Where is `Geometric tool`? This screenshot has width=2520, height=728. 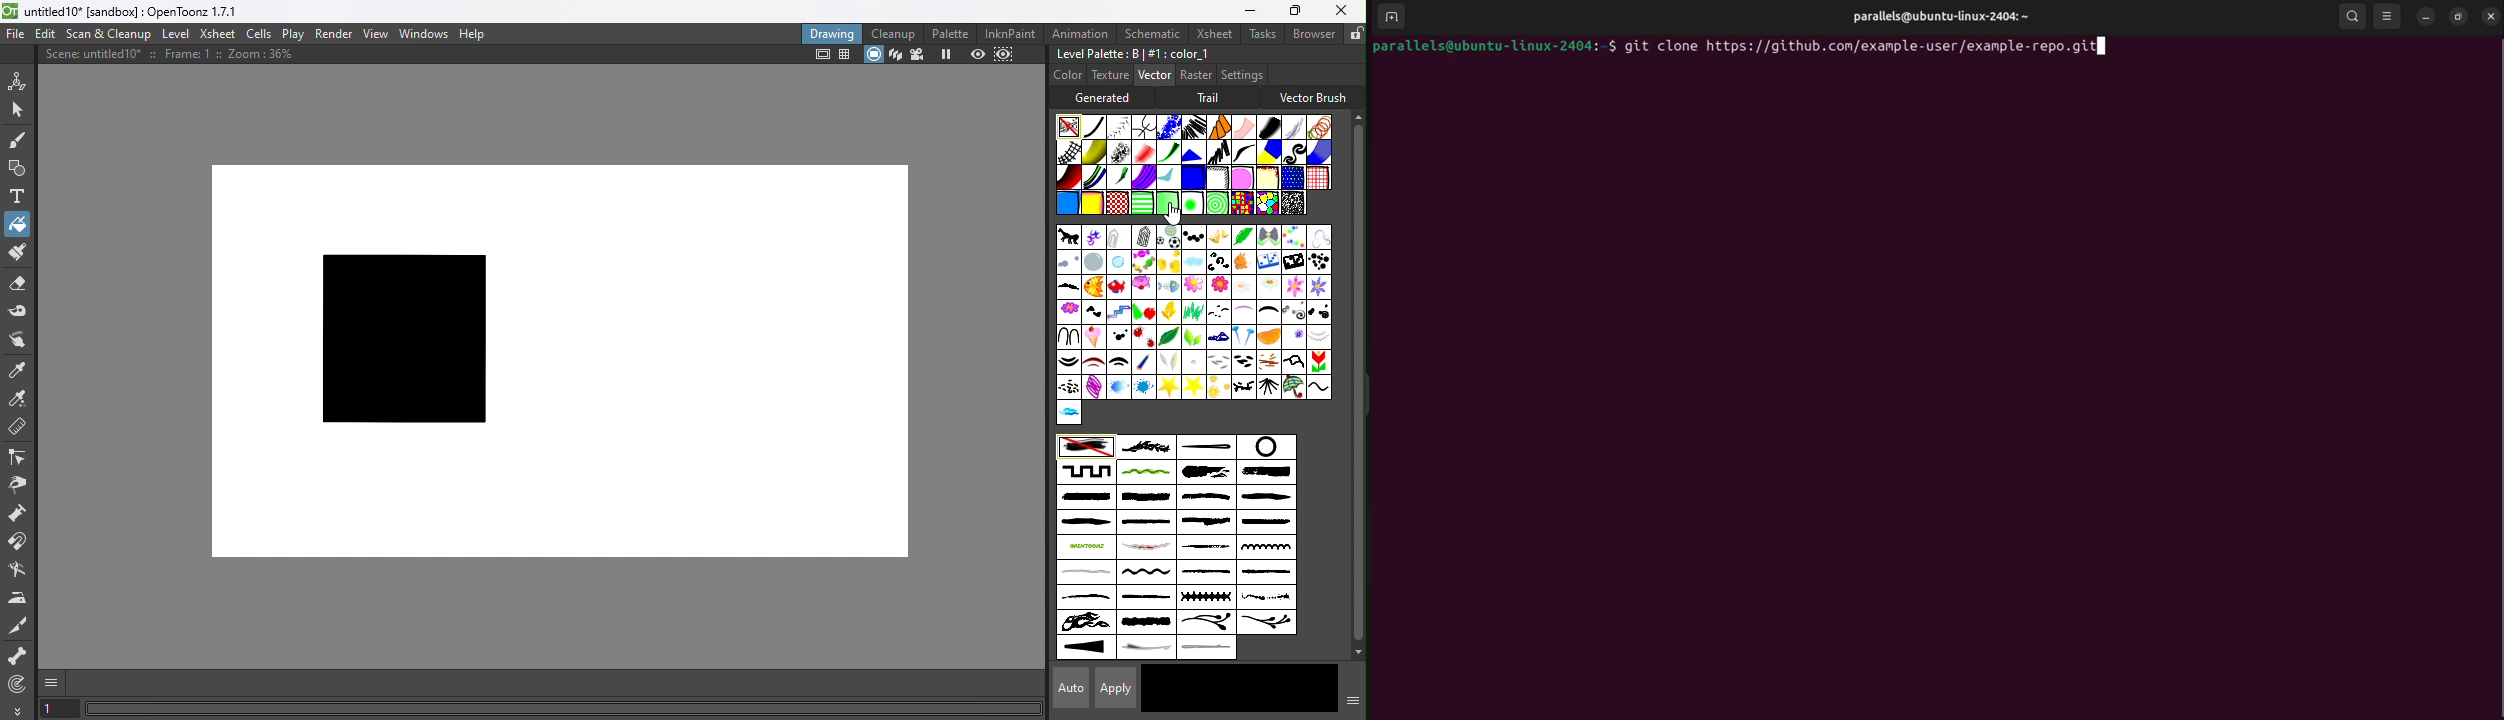 Geometric tool is located at coordinates (15, 169).